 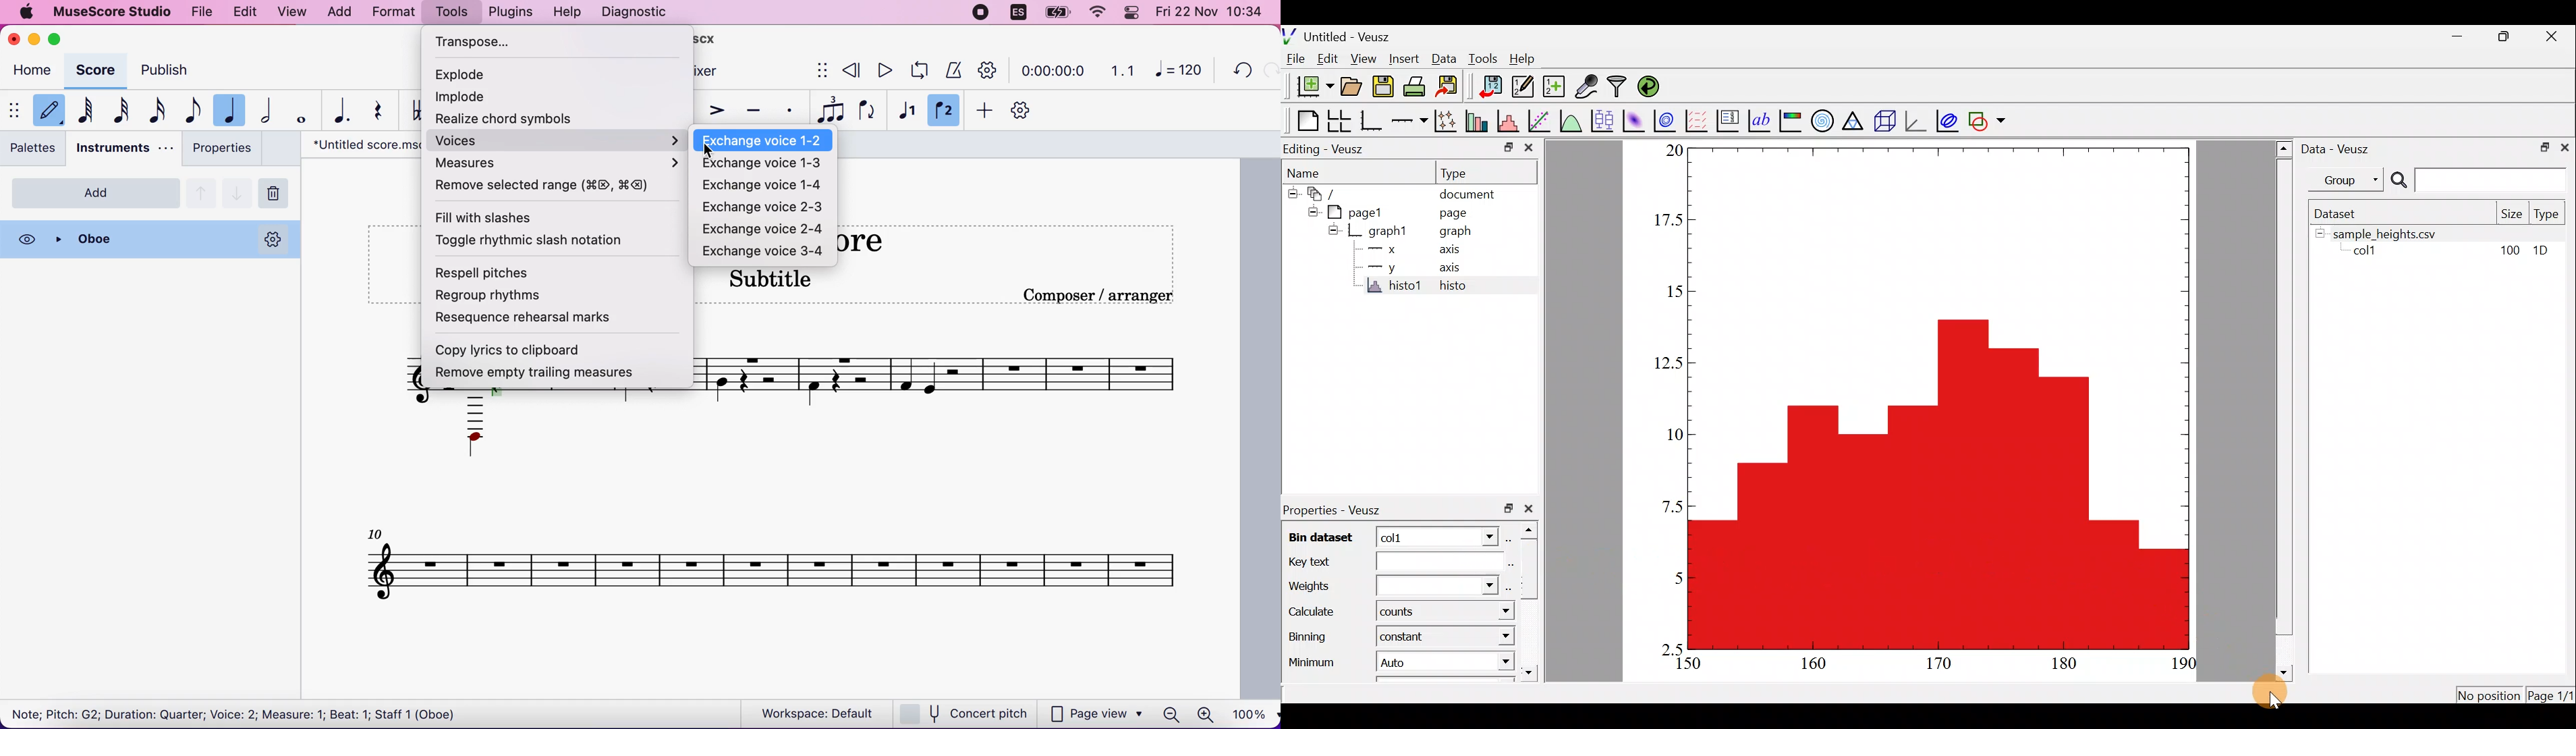 What do you see at coordinates (1055, 13) in the screenshot?
I see `battery` at bounding box center [1055, 13].